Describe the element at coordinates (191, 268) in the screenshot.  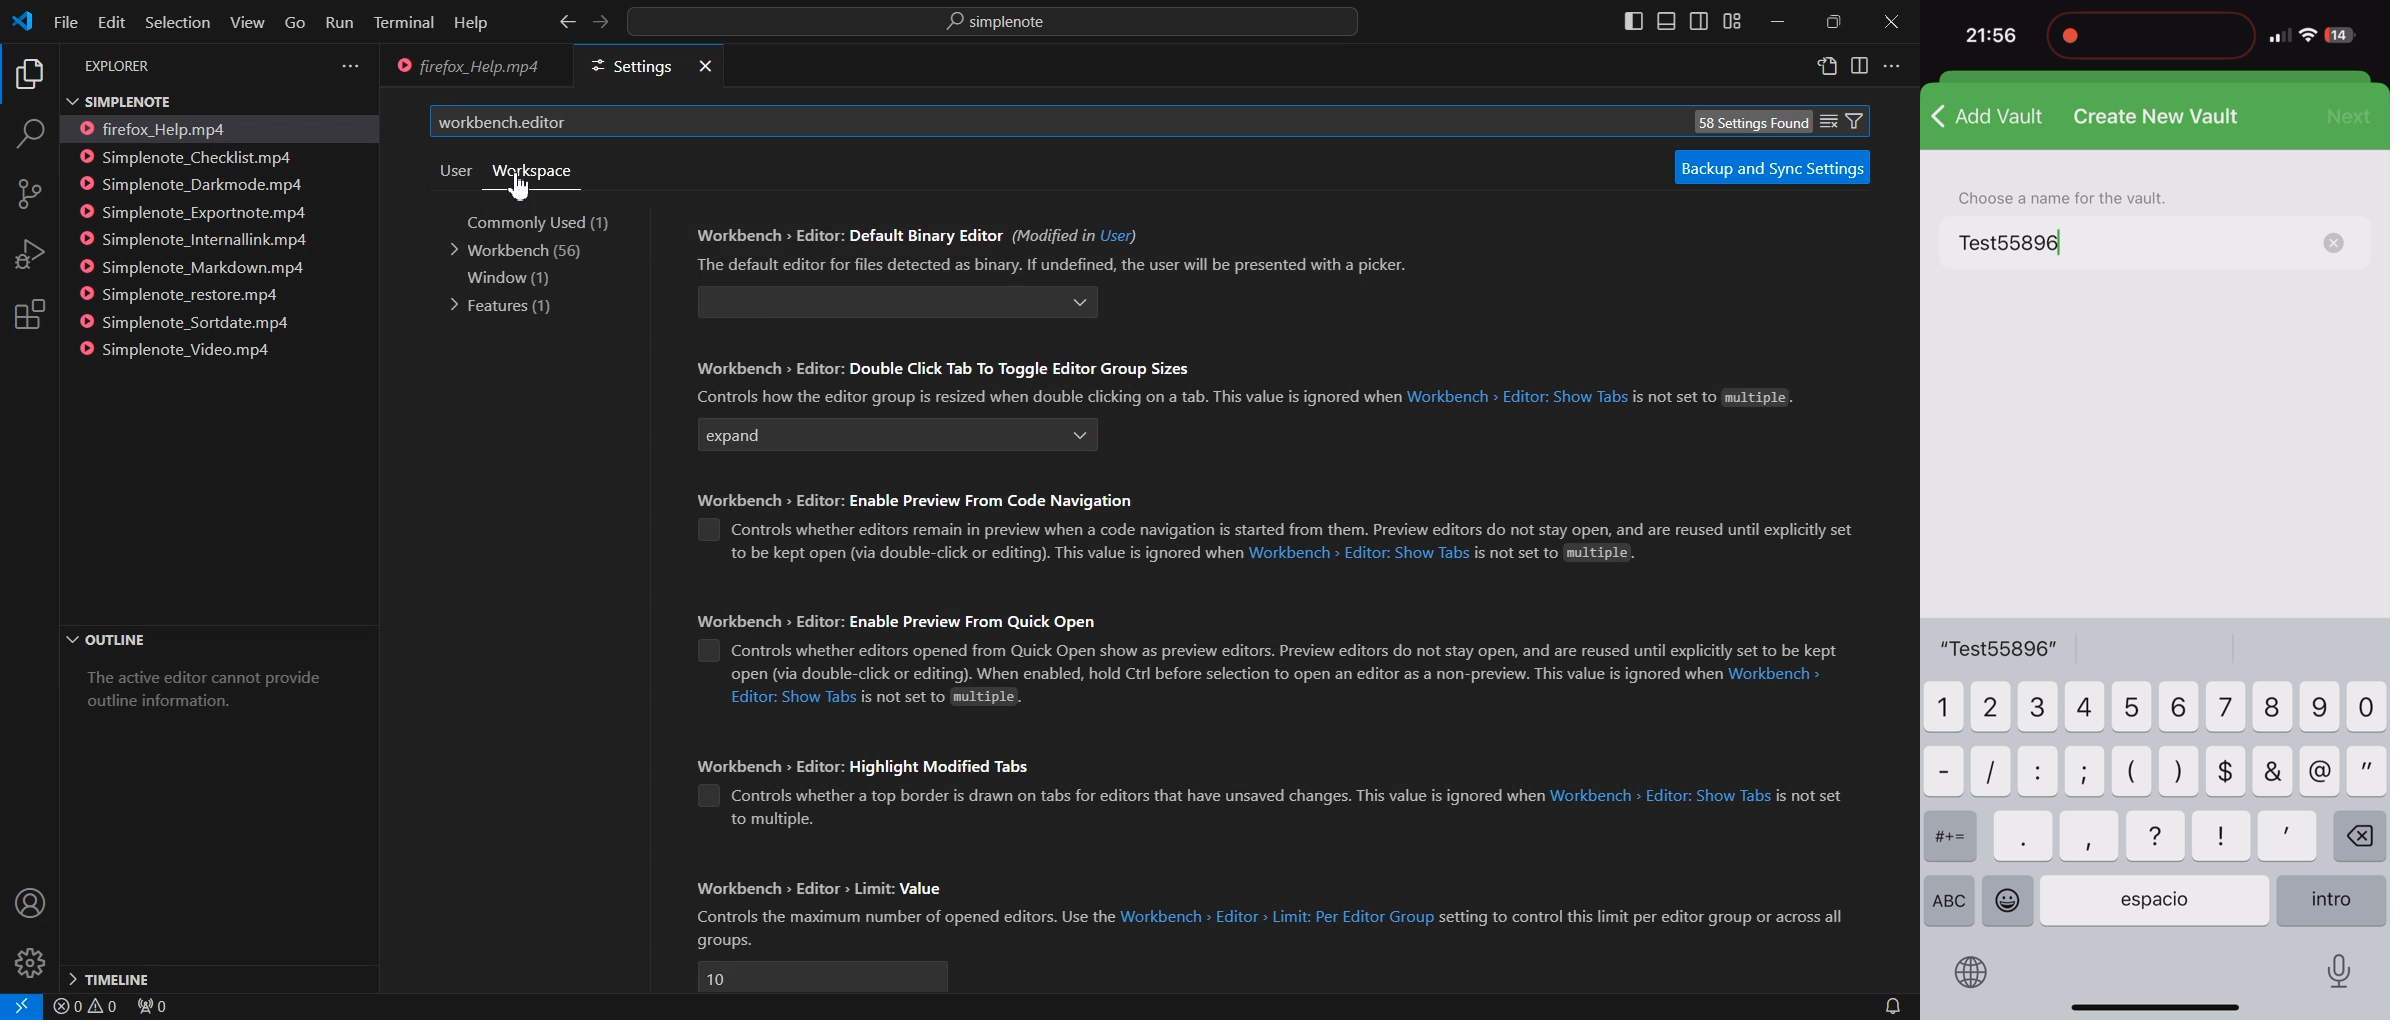
I see `) Simplenote_Markdown.mp4` at that location.